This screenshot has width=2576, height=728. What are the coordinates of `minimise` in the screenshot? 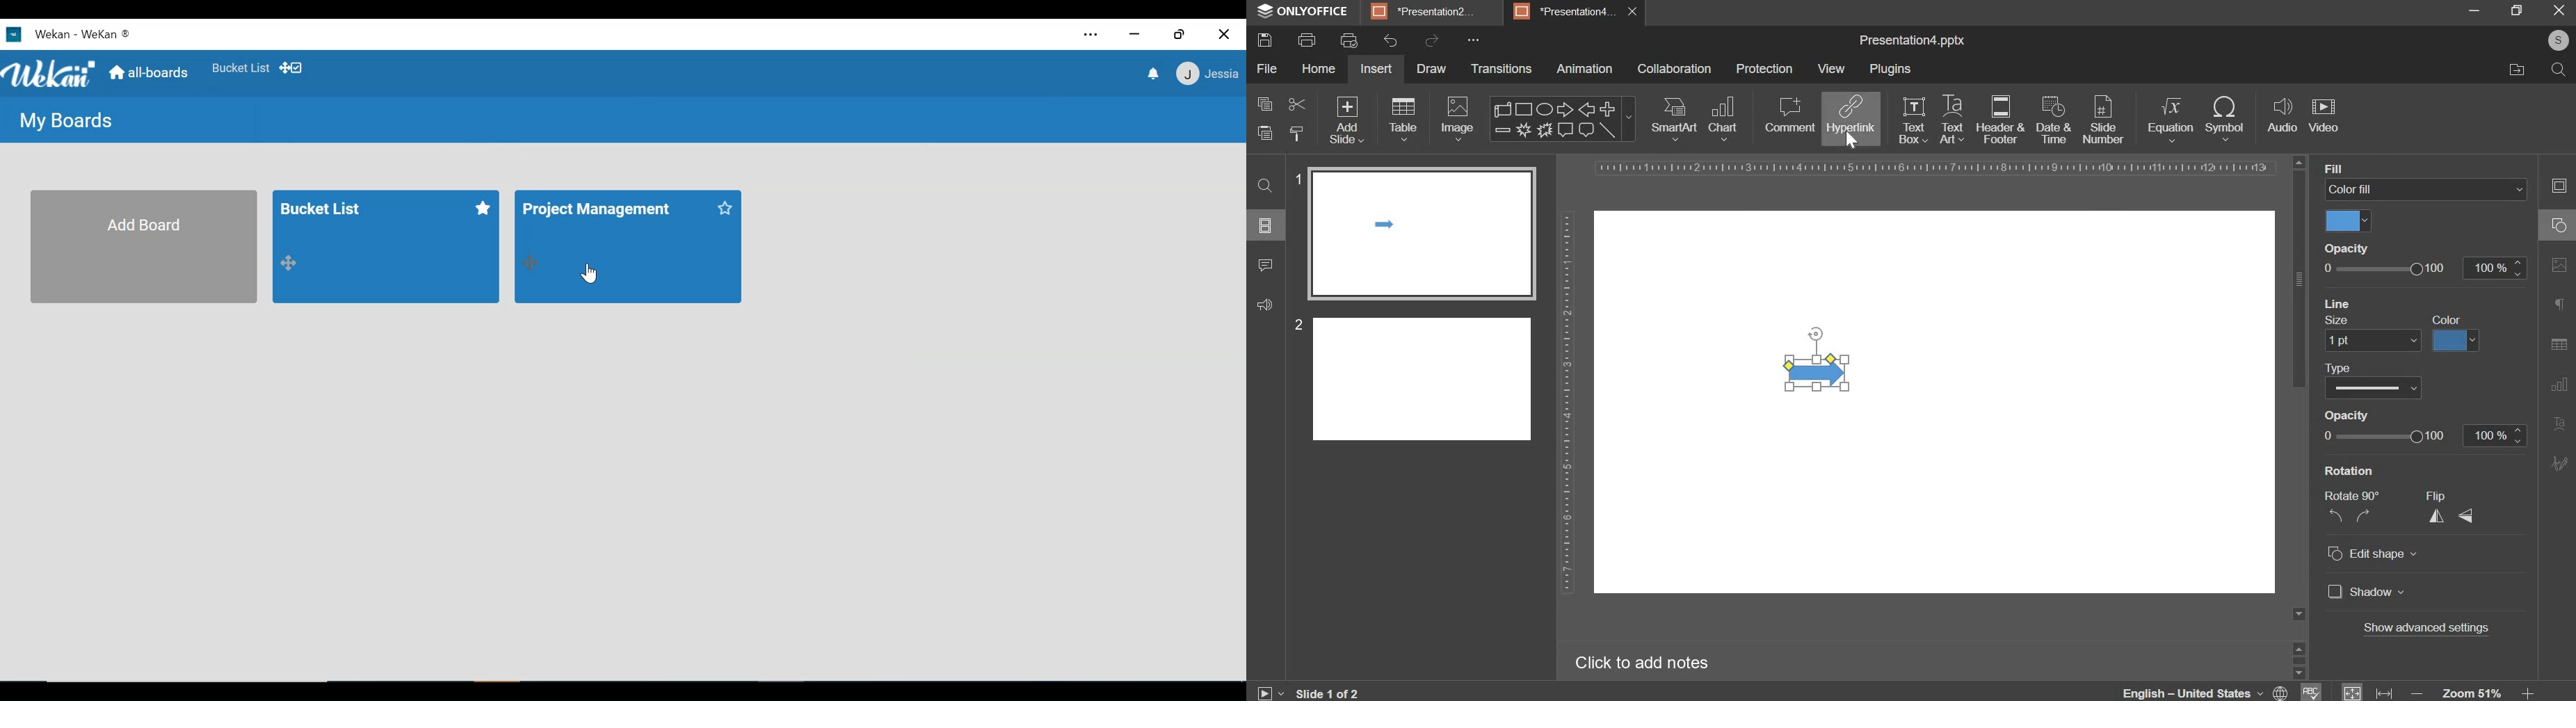 It's located at (2463, 10).